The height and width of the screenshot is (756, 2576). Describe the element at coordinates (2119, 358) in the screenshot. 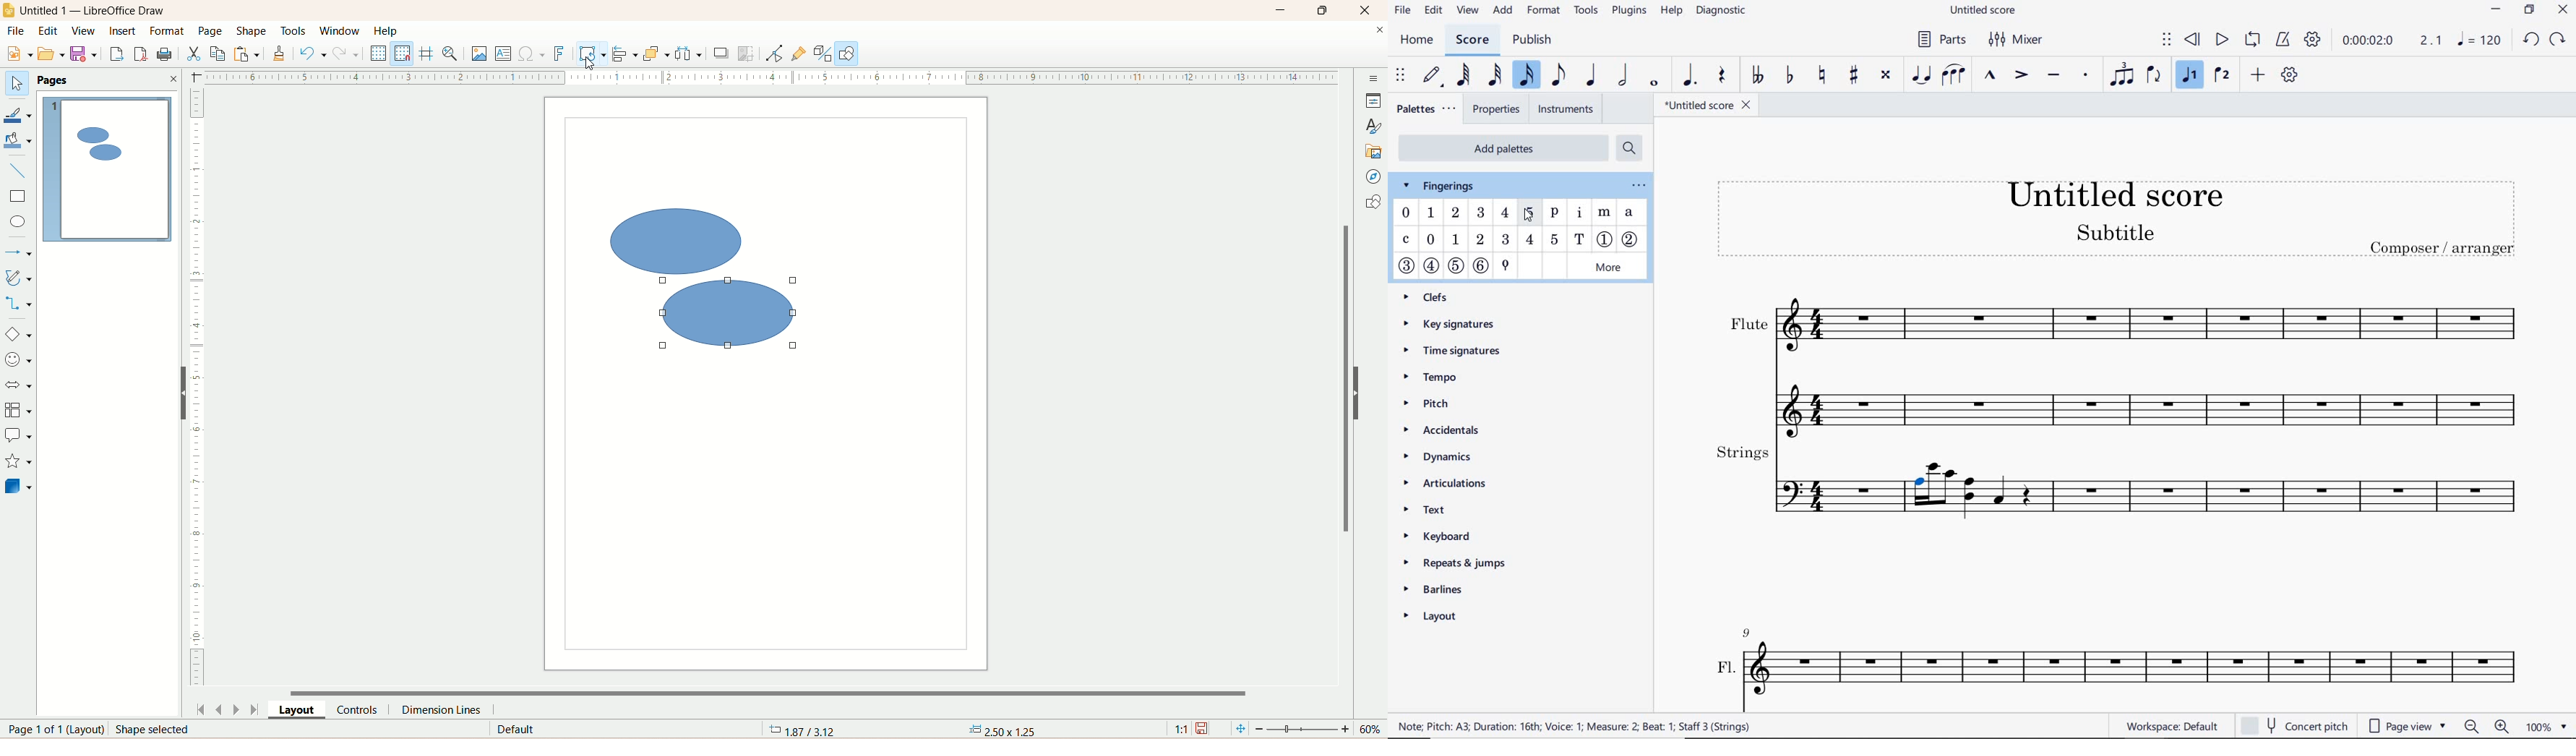

I see `flute` at that location.